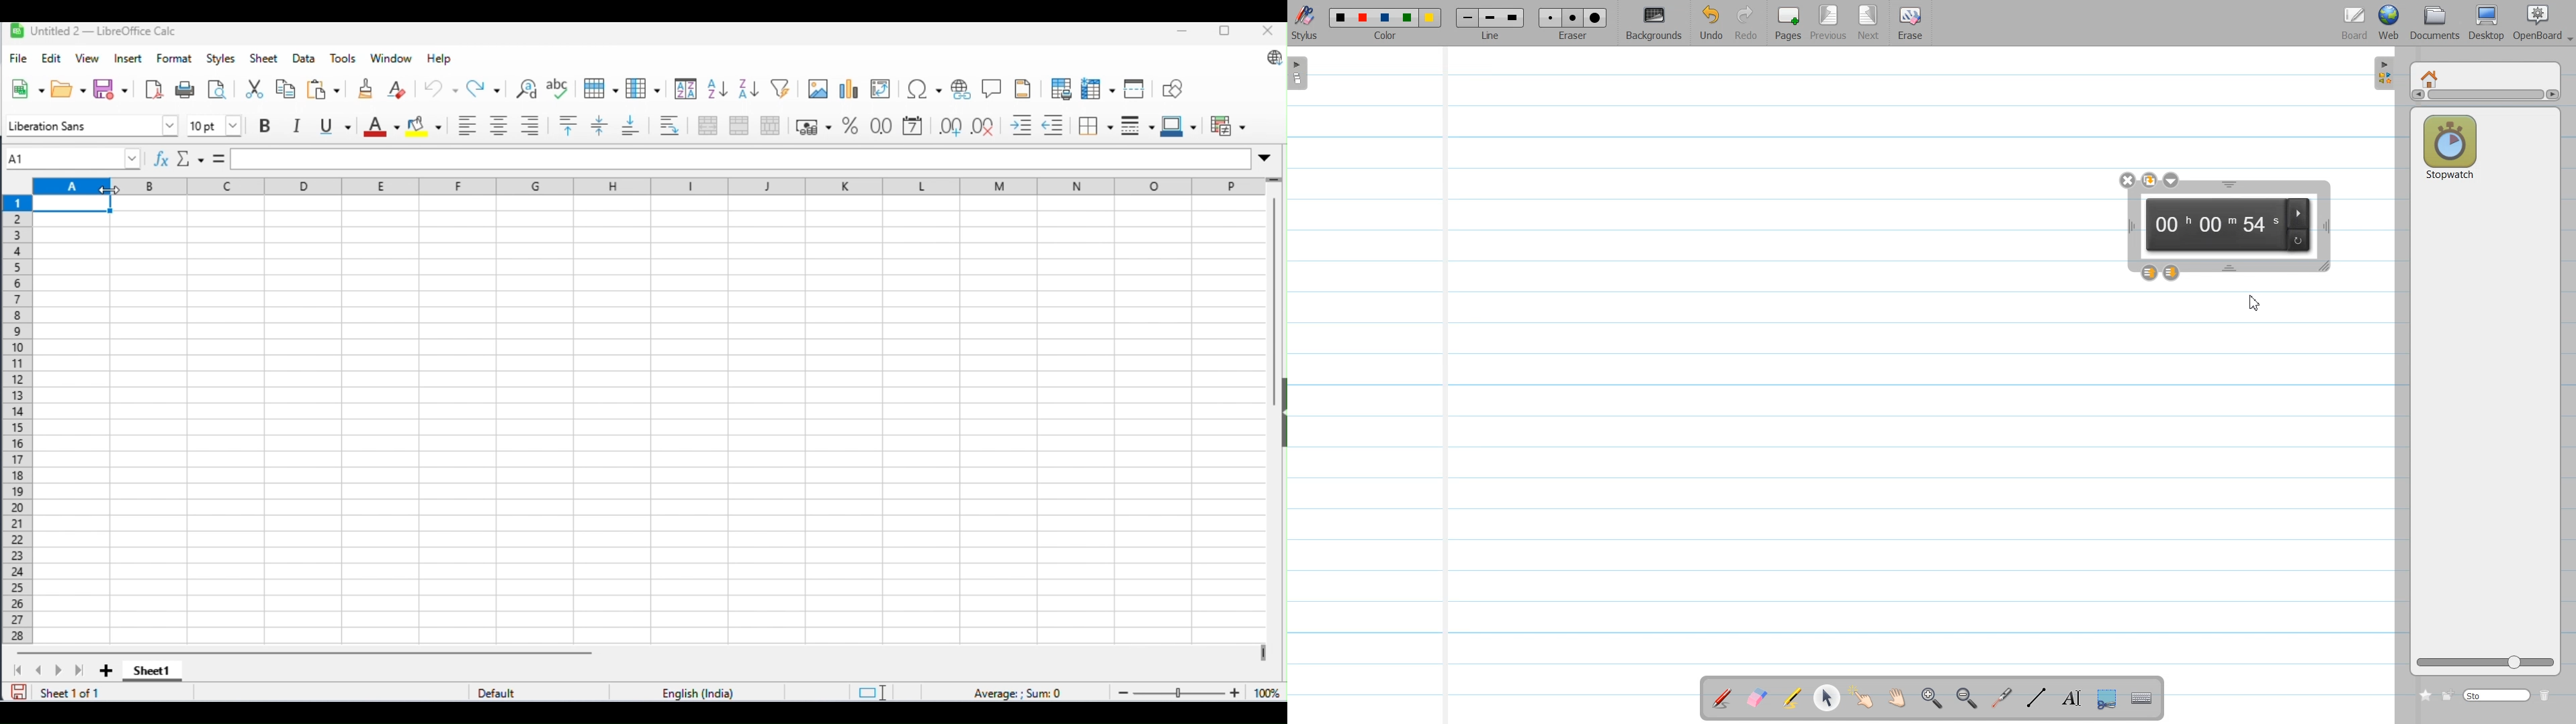  What do you see at coordinates (708, 125) in the screenshot?
I see `merge and center` at bounding box center [708, 125].